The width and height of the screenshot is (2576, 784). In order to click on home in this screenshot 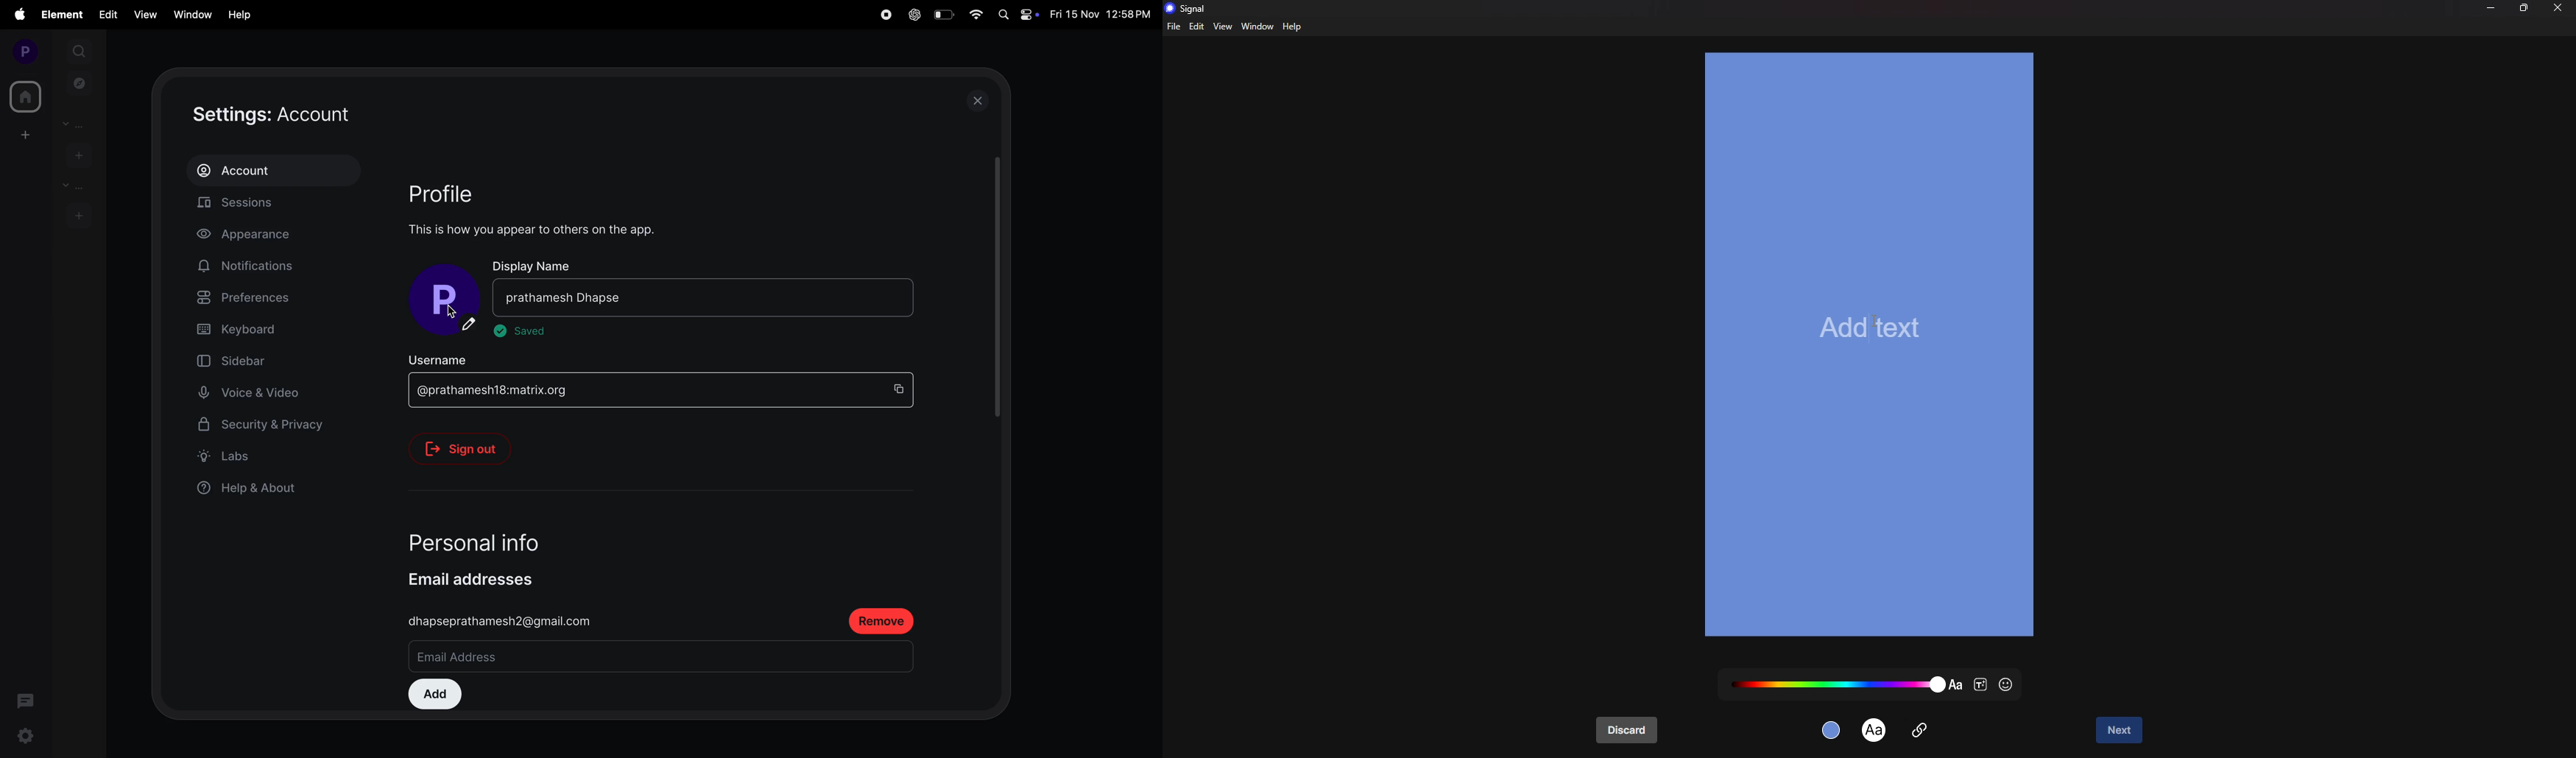, I will do `click(23, 97)`.